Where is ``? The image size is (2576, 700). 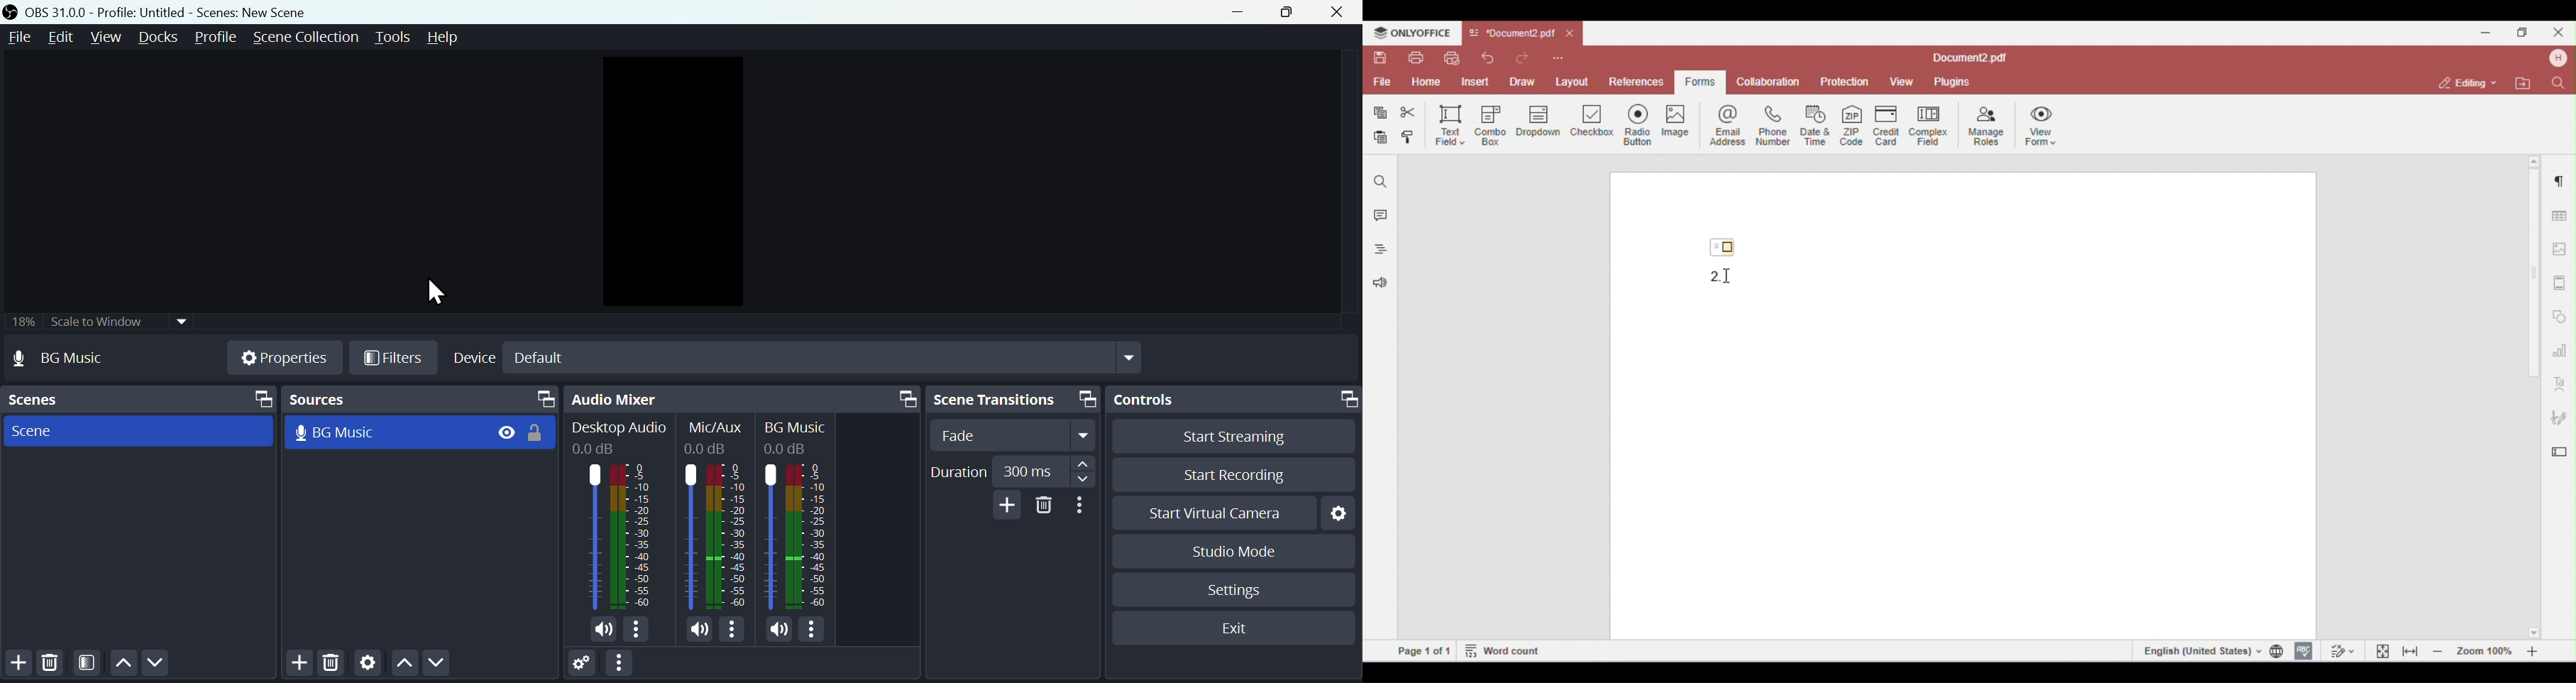  is located at coordinates (603, 449).